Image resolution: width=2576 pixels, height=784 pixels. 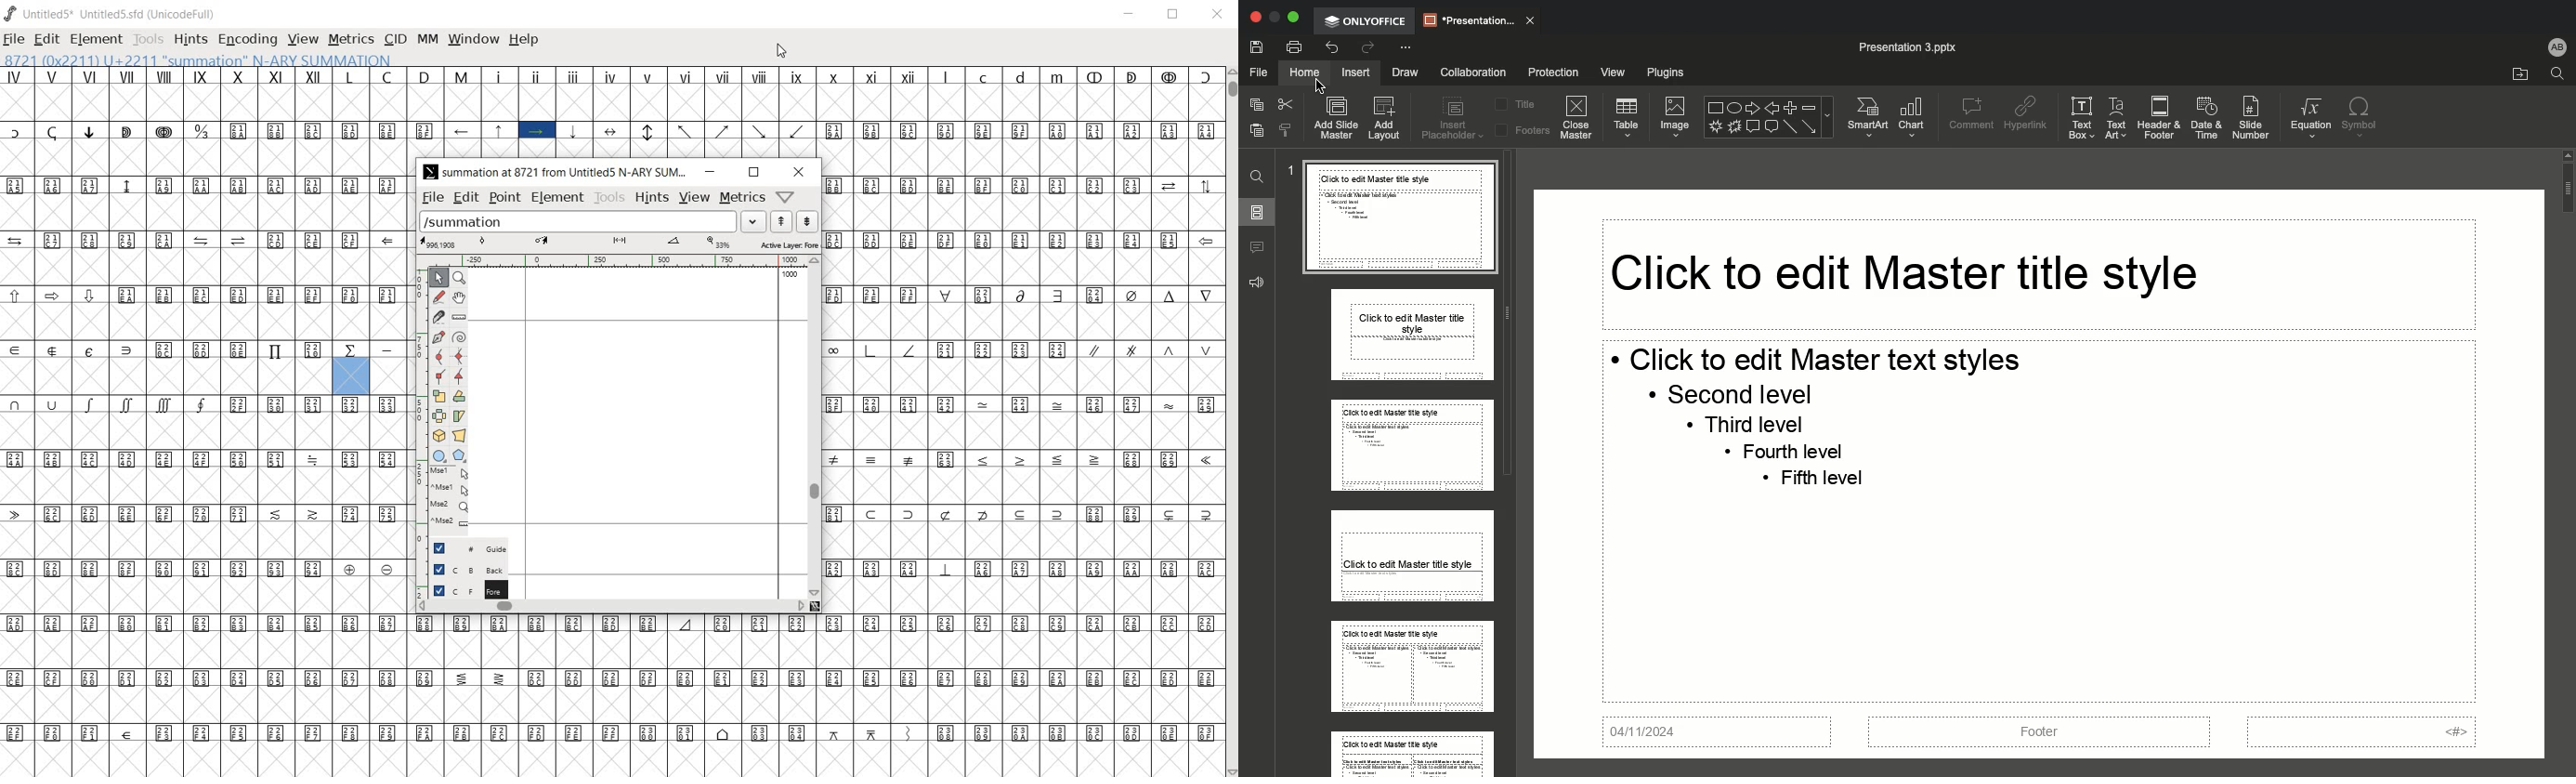 What do you see at coordinates (1293, 48) in the screenshot?
I see `Print` at bounding box center [1293, 48].